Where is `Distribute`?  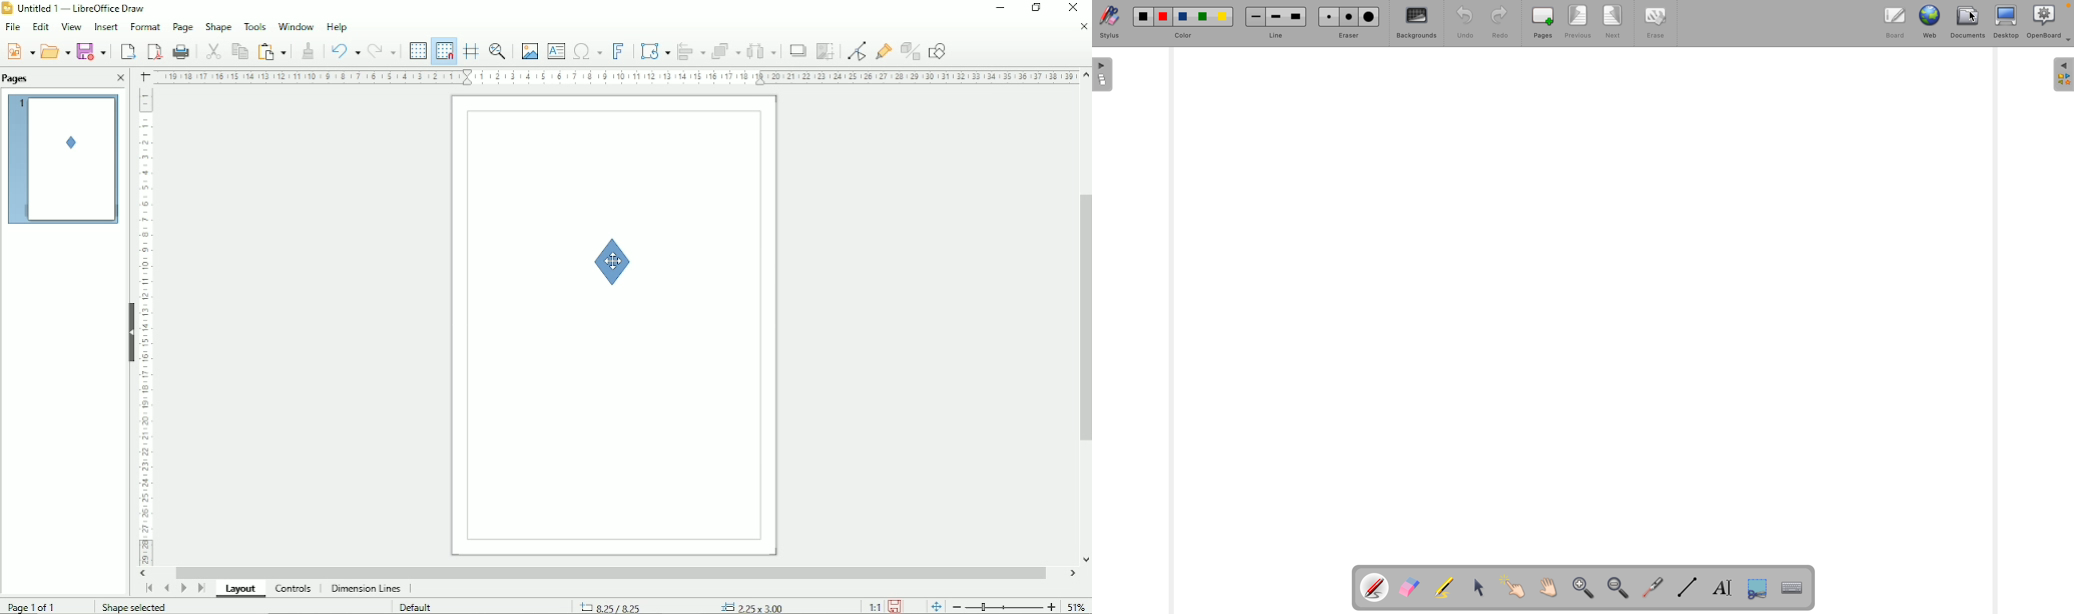
Distribute is located at coordinates (762, 51).